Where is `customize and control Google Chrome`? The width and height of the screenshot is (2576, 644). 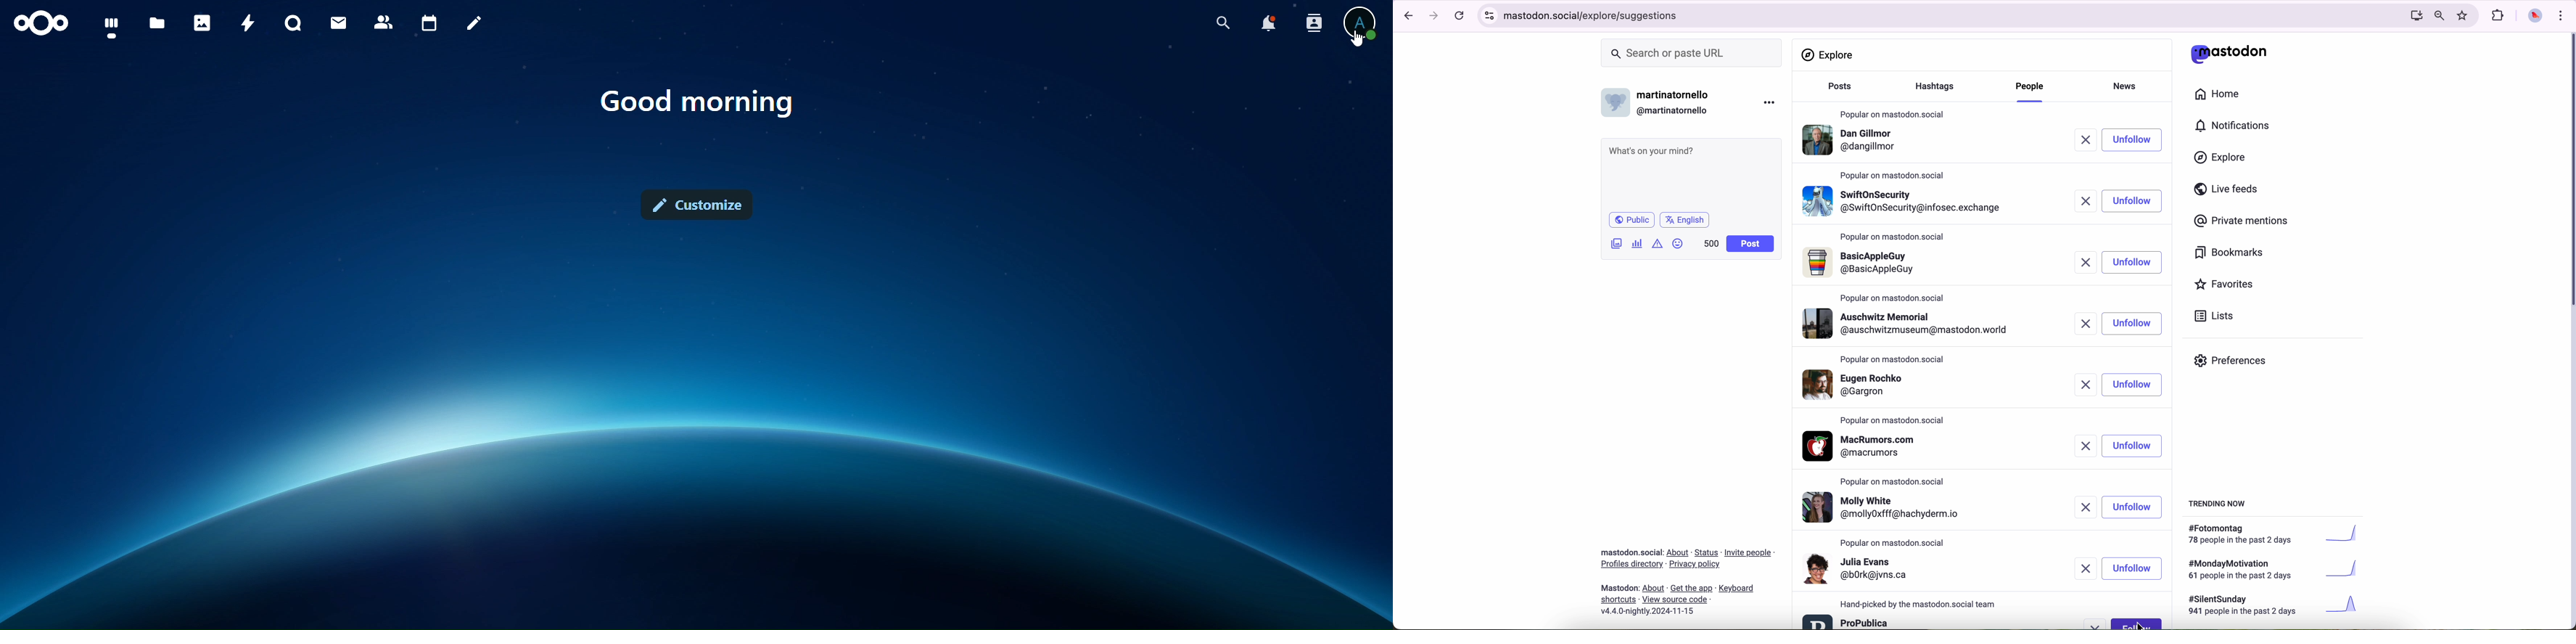
customize and control Google Chrome is located at coordinates (2560, 15).